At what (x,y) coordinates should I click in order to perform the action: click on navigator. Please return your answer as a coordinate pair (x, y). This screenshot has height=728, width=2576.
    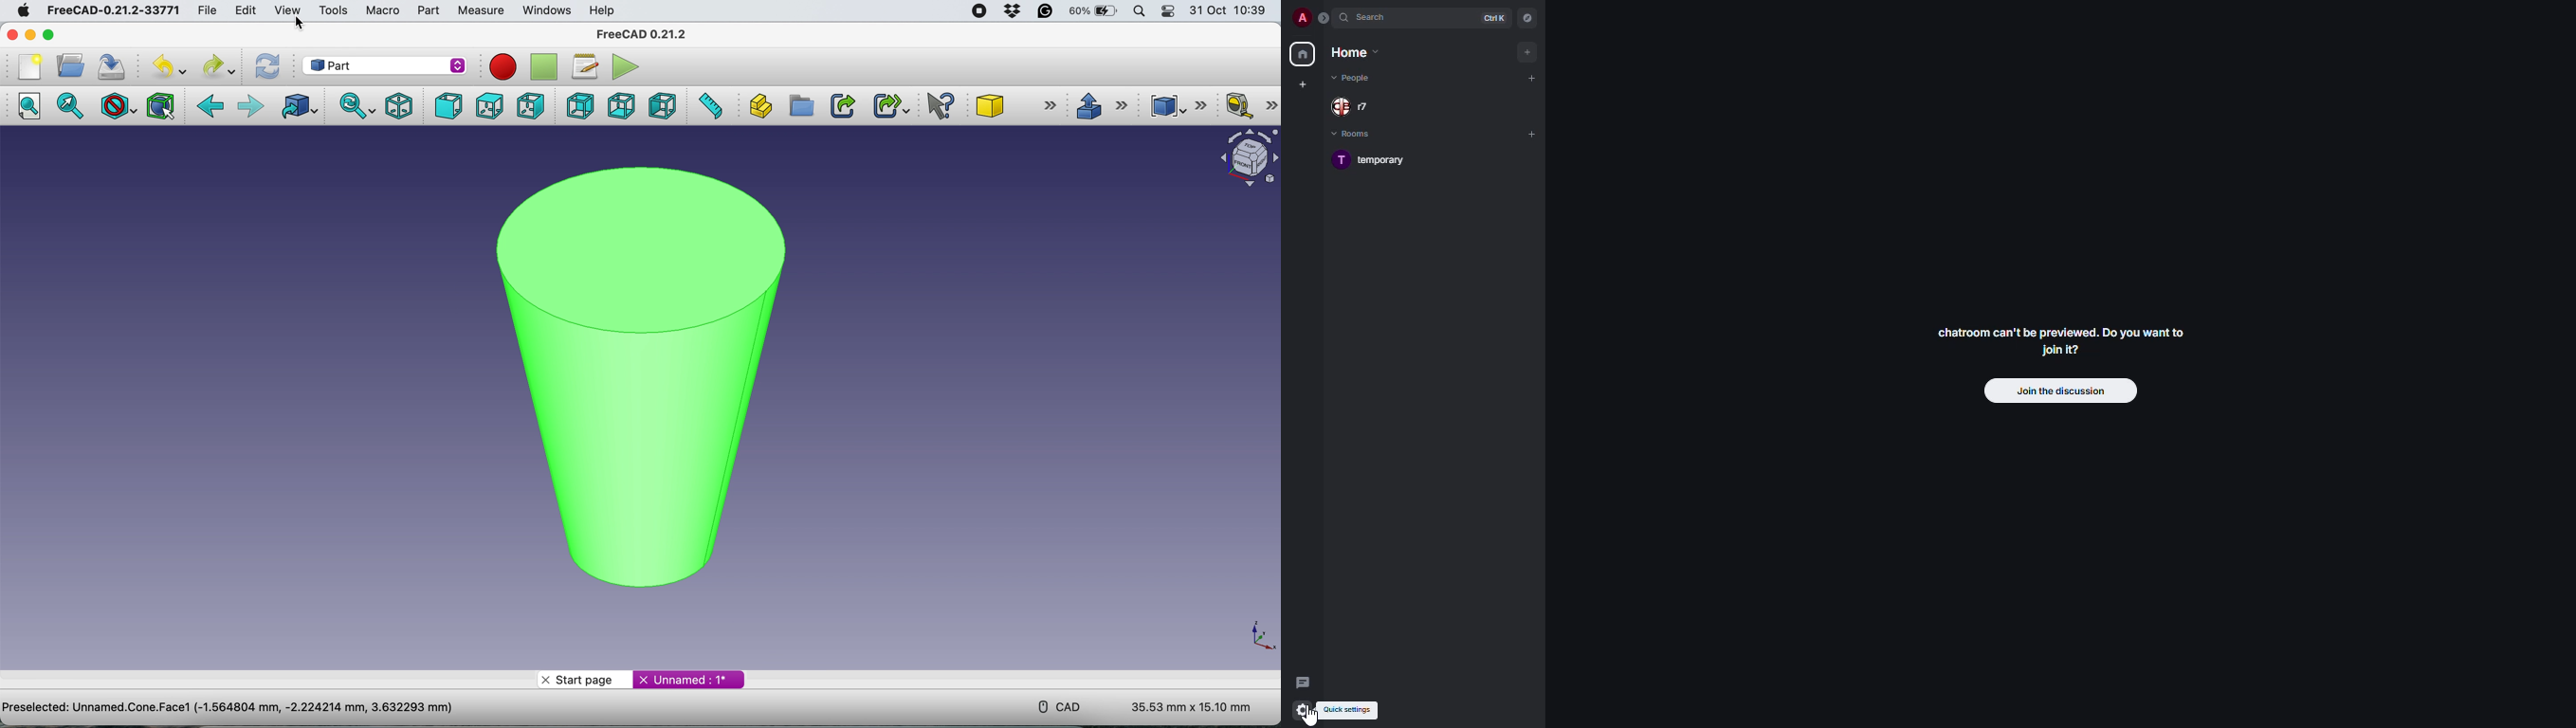
    Looking at the image, I should click on (1528, 20).